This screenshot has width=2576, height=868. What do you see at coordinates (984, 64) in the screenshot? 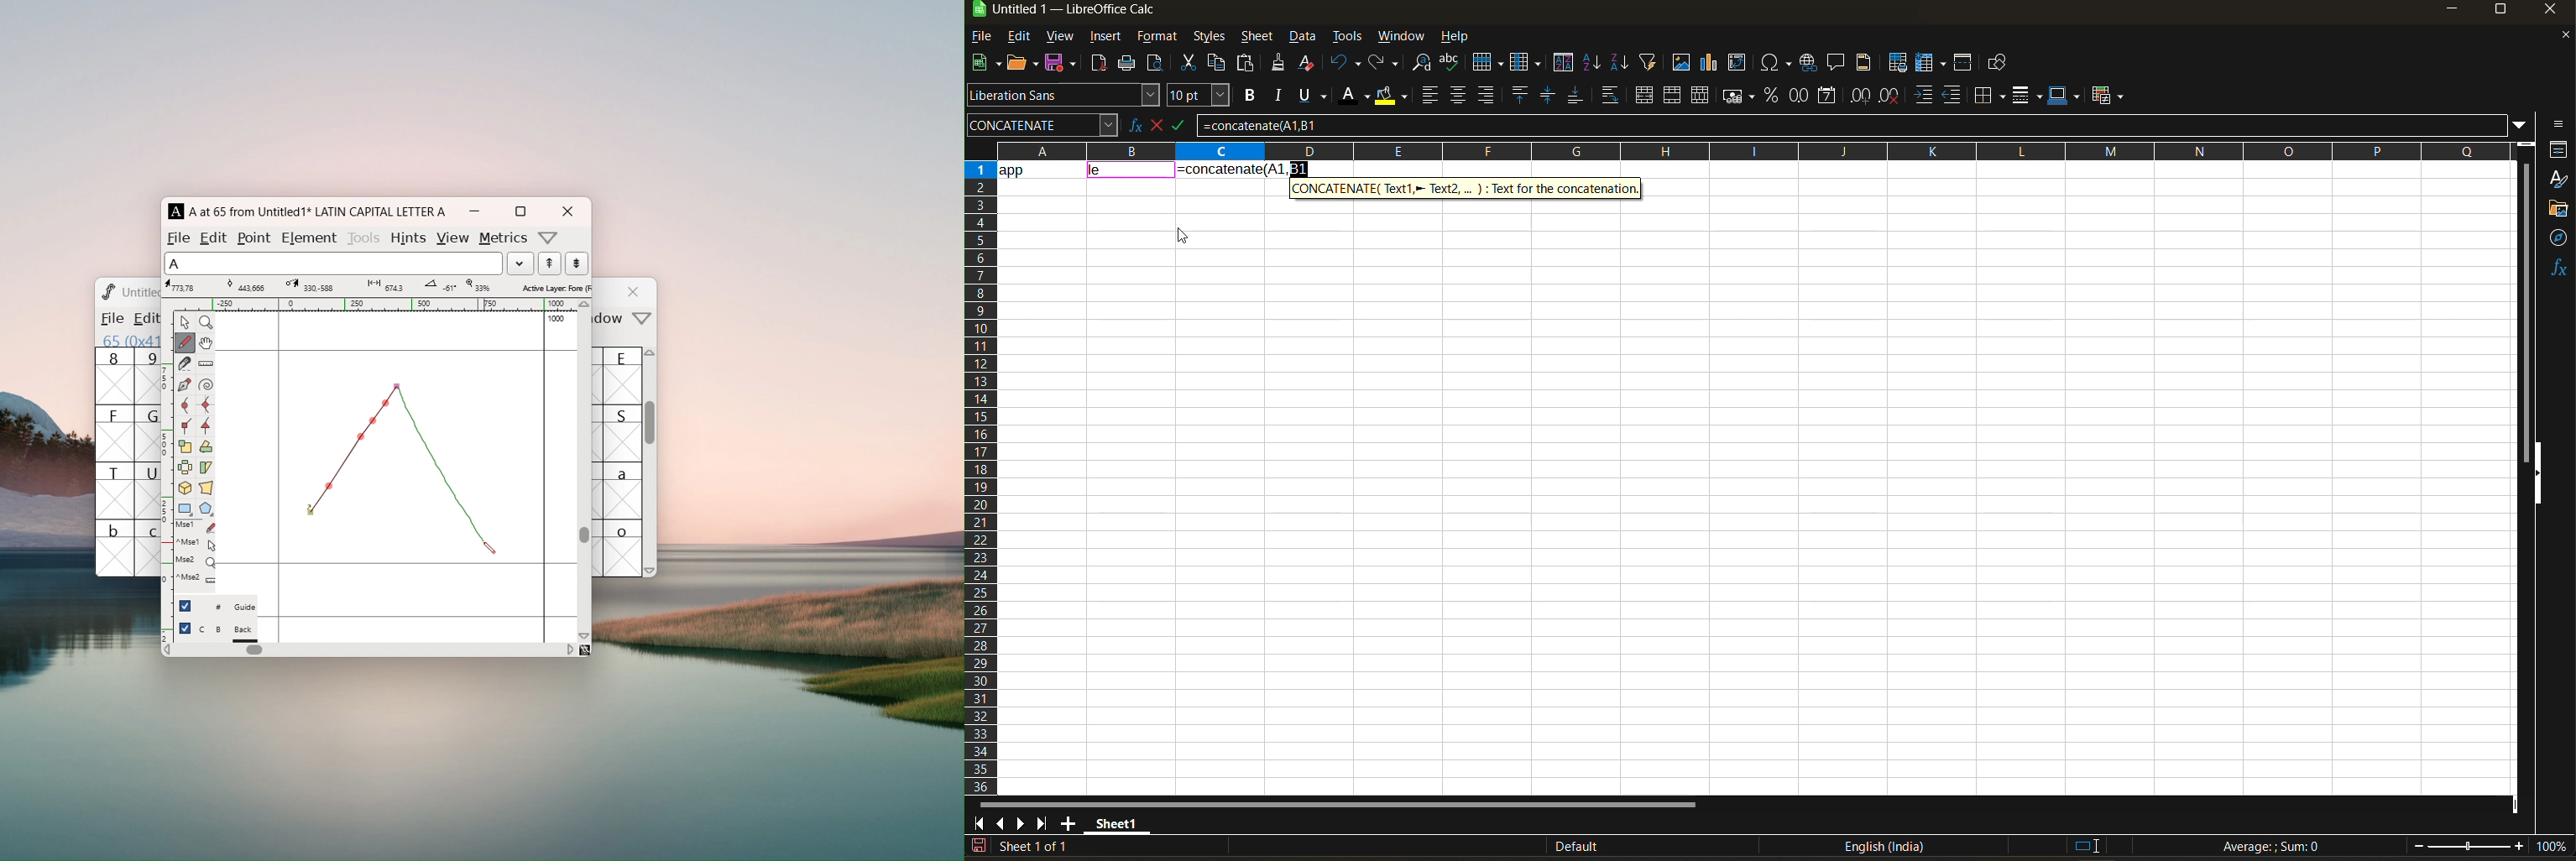
I see `new` at bounding box center [984, 64].